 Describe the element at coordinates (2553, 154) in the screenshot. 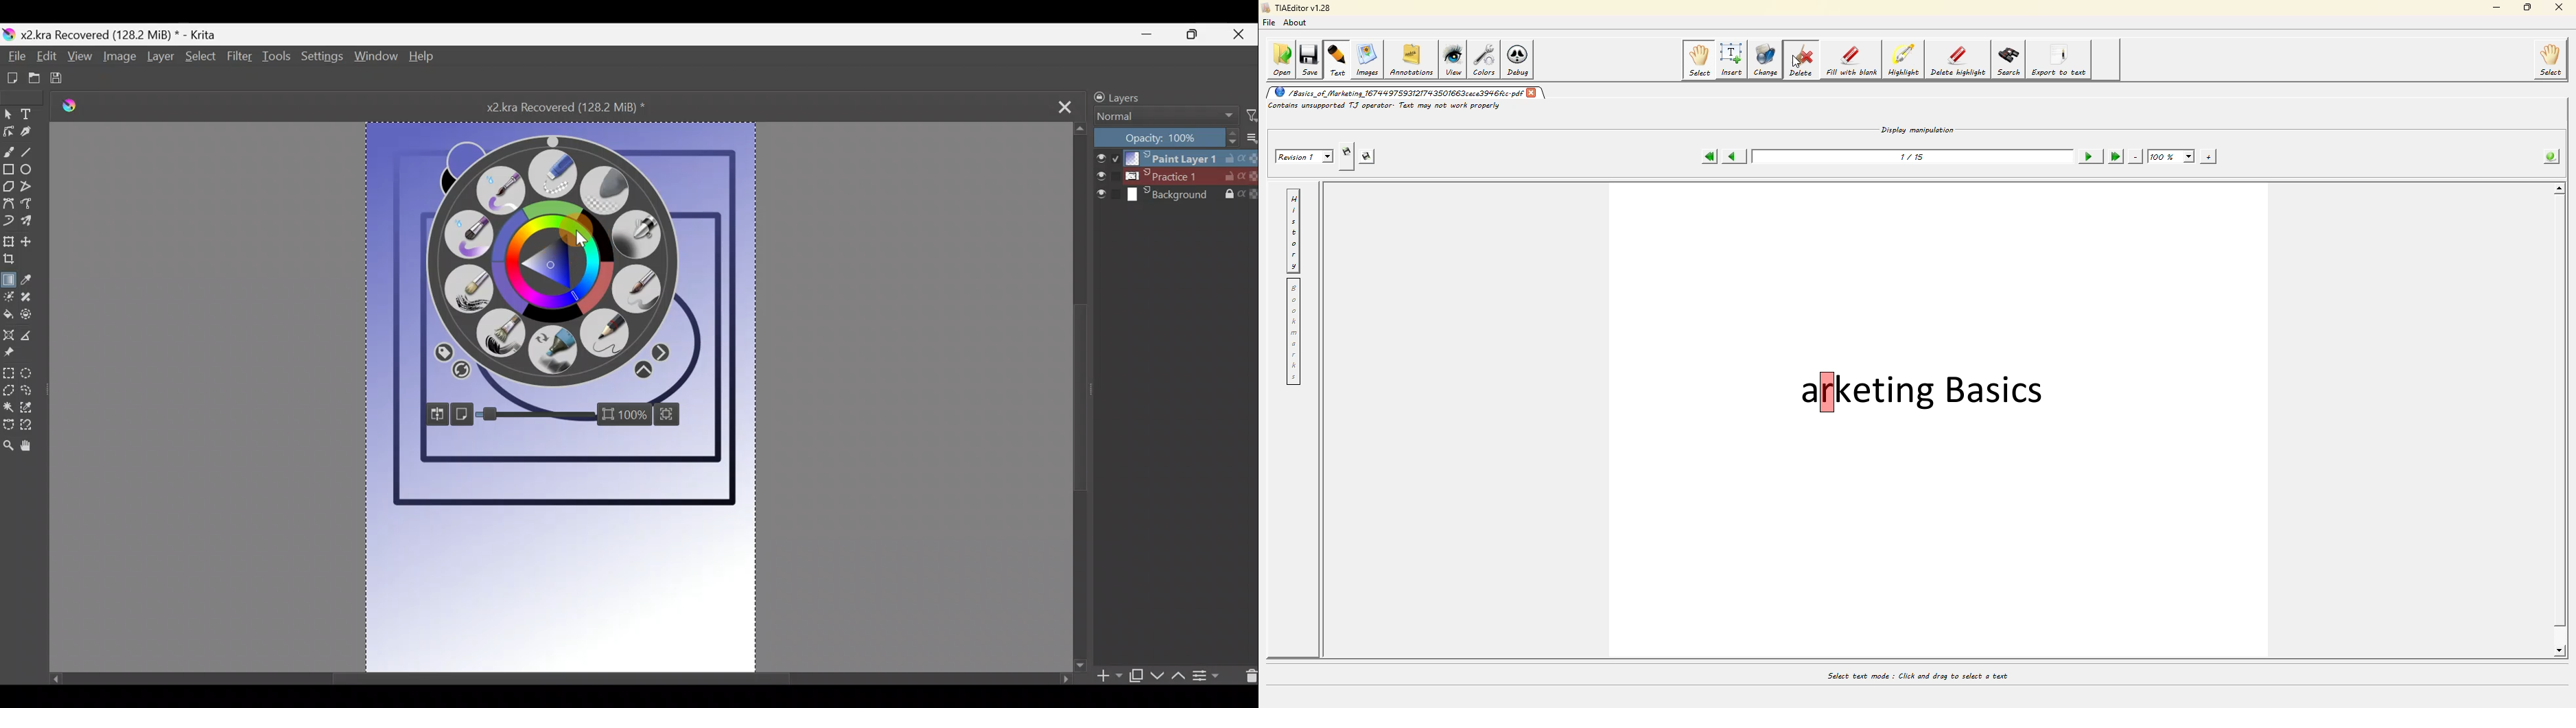

I see `info about the pdf` at that location.